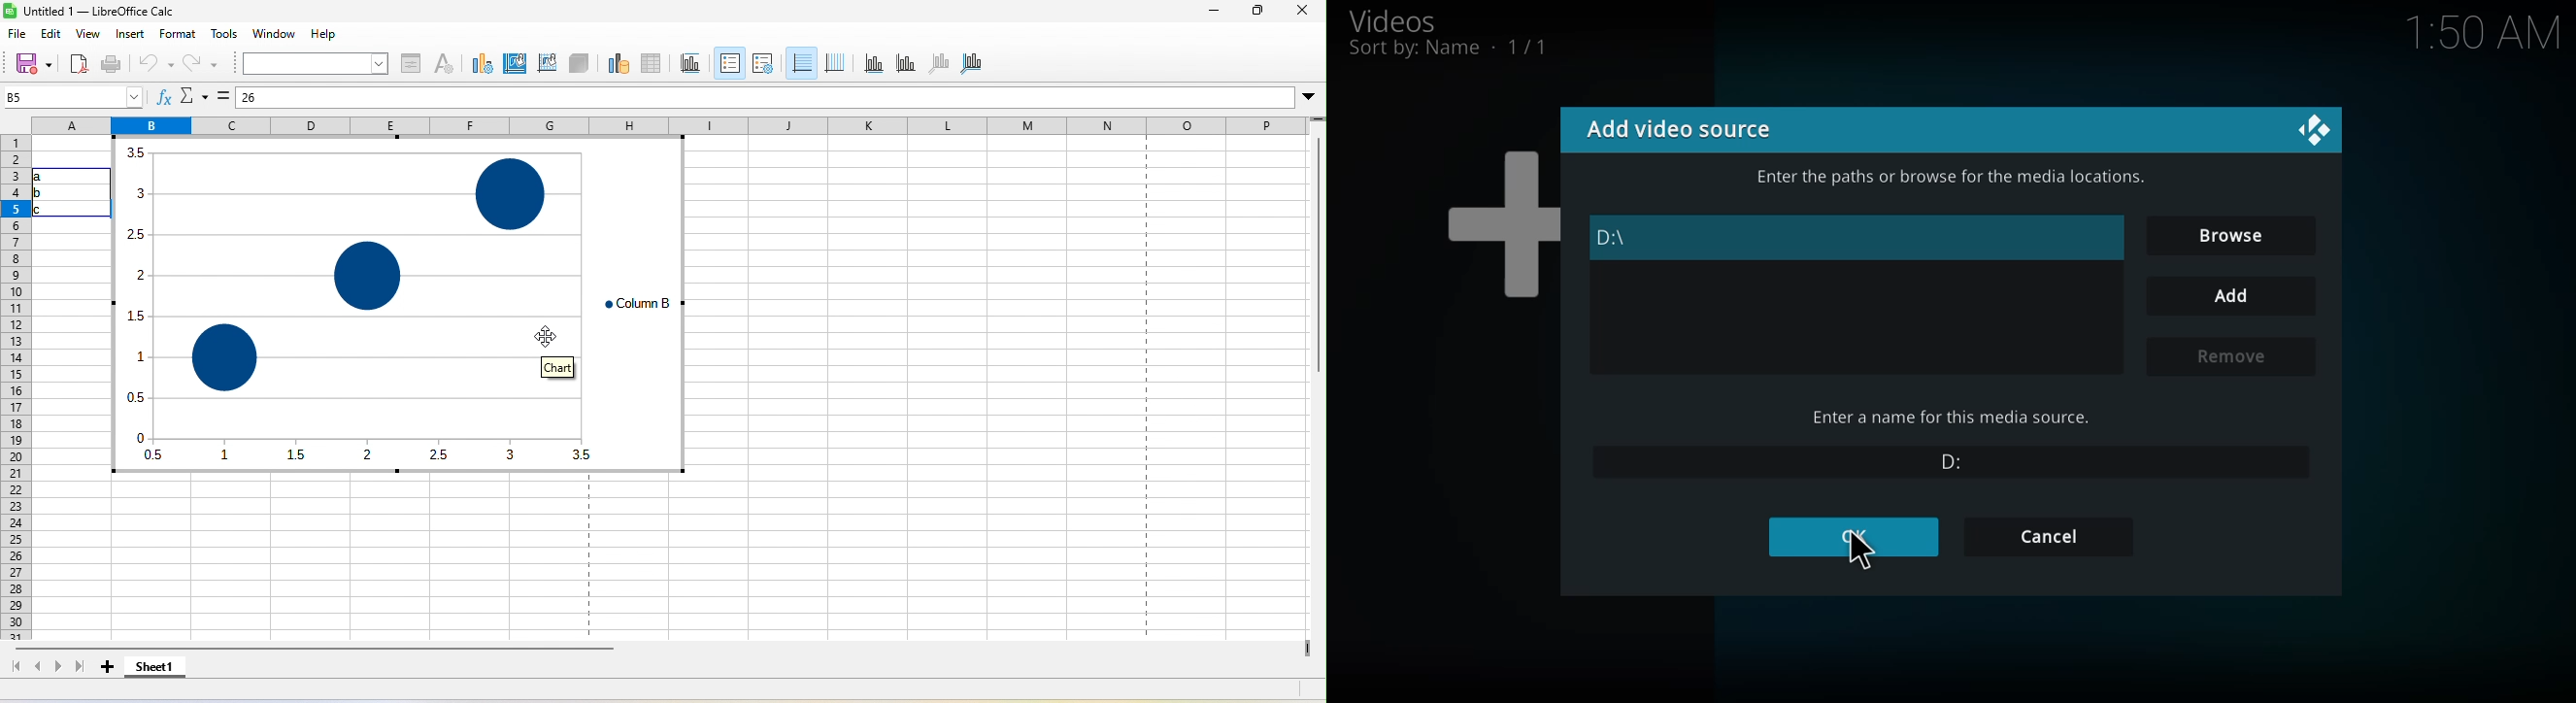  I want to click on add new sheet , so click(108, 672).